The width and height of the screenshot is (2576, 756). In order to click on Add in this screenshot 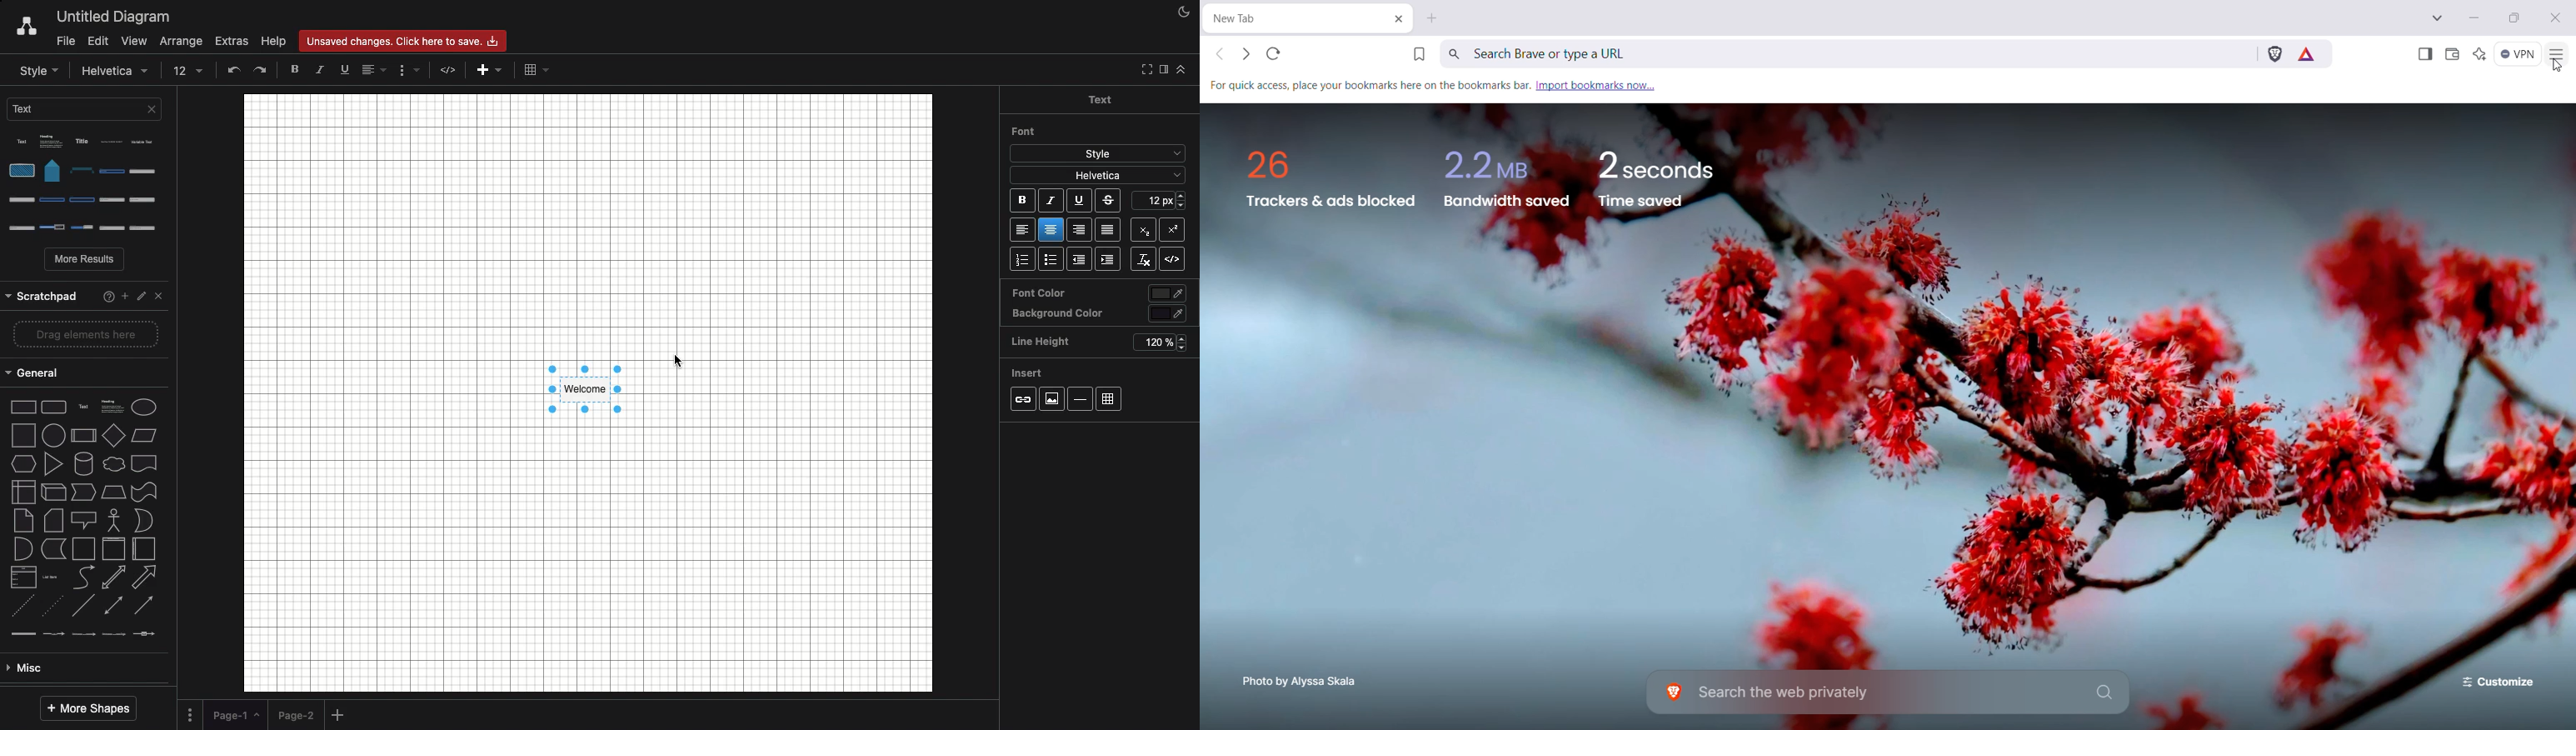, I will do `click(532, 72)`.